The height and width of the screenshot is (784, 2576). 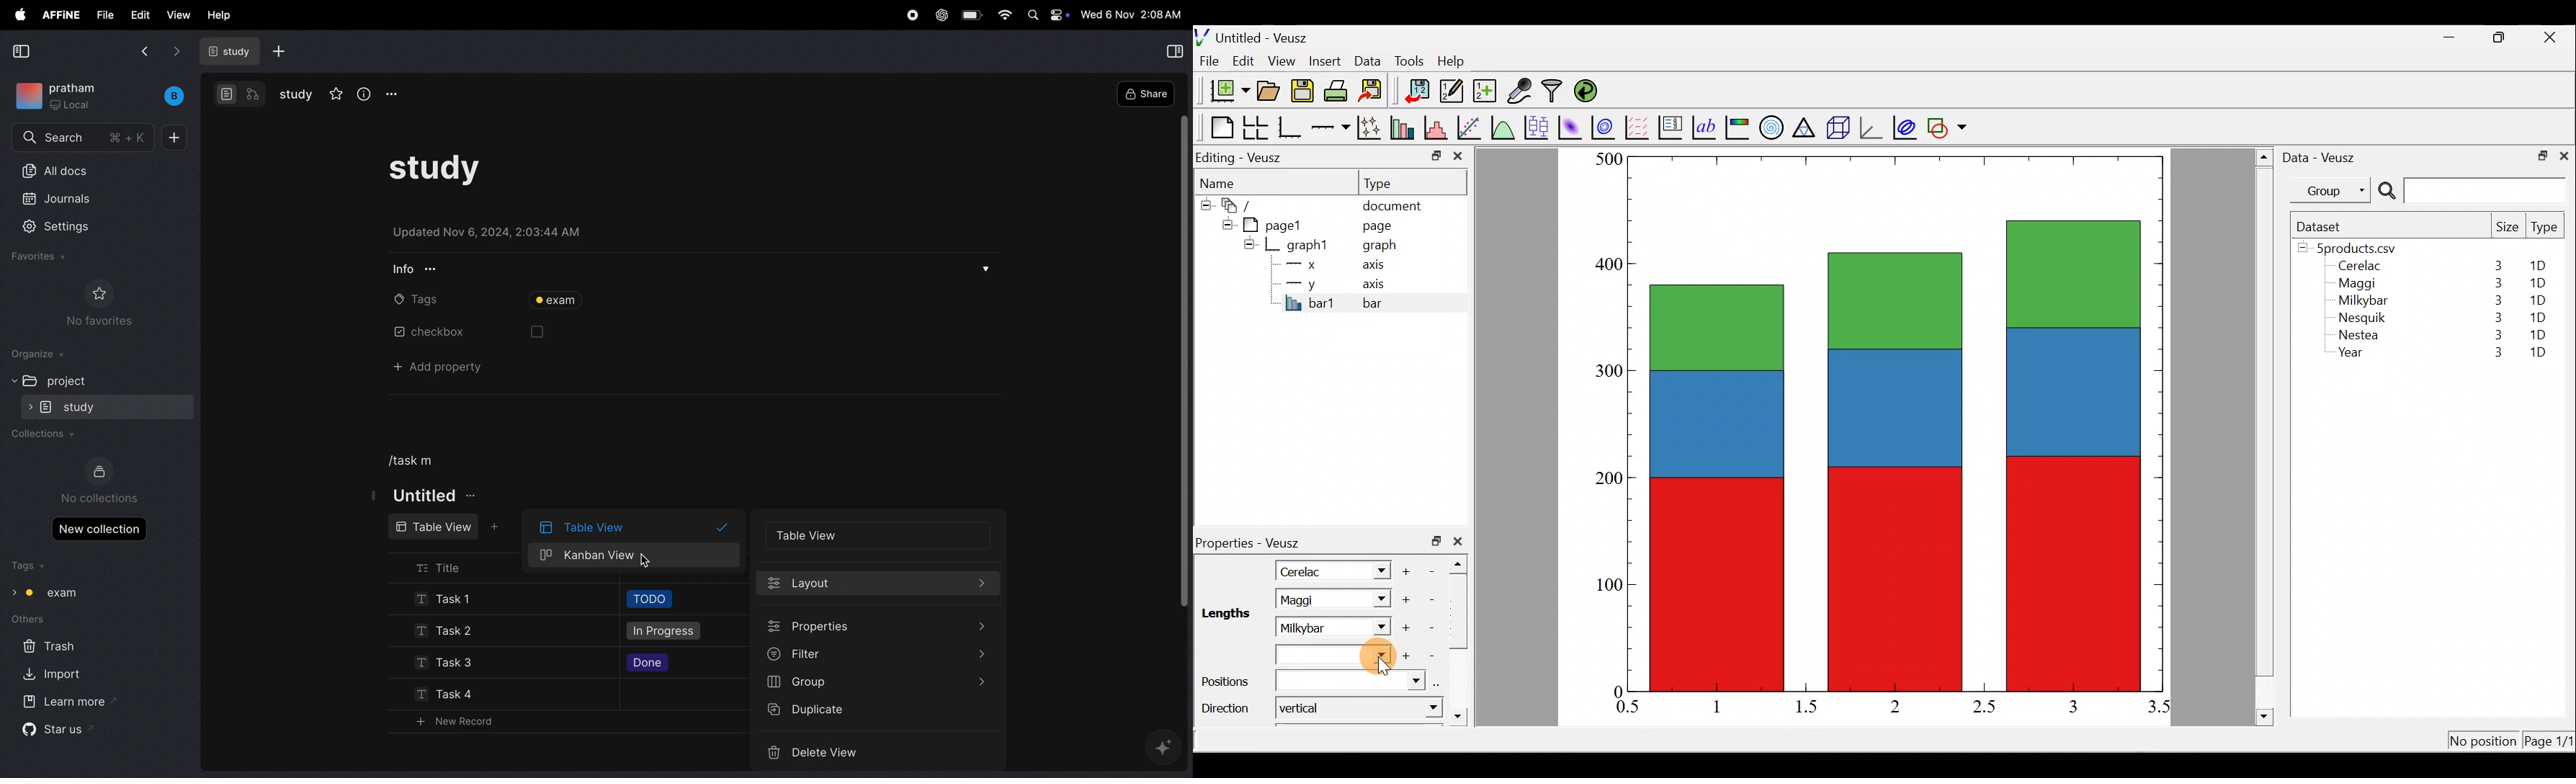 What do you see at coordinates (1391, 182) in the screenshot?
I see `Type` at bounding box center [1391, 182].